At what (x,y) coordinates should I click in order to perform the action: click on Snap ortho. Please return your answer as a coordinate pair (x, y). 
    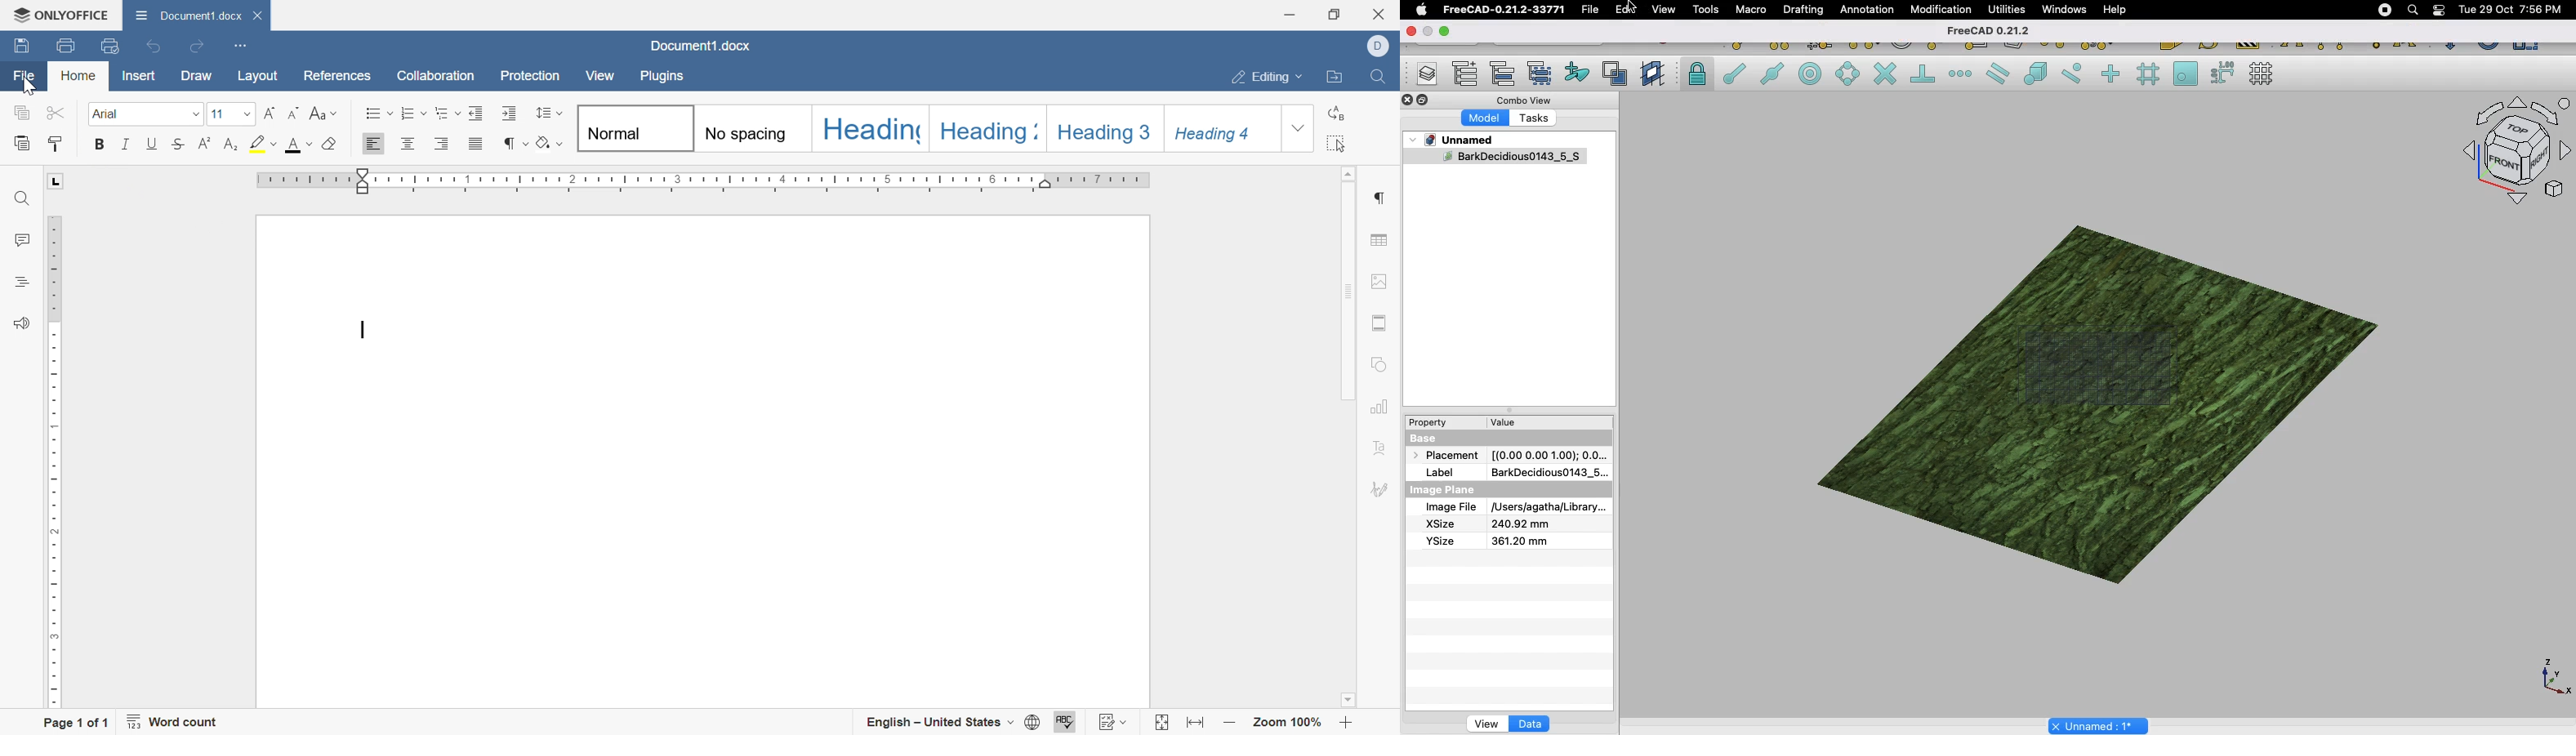
    Looking at the image, I should click on (2113, 75).